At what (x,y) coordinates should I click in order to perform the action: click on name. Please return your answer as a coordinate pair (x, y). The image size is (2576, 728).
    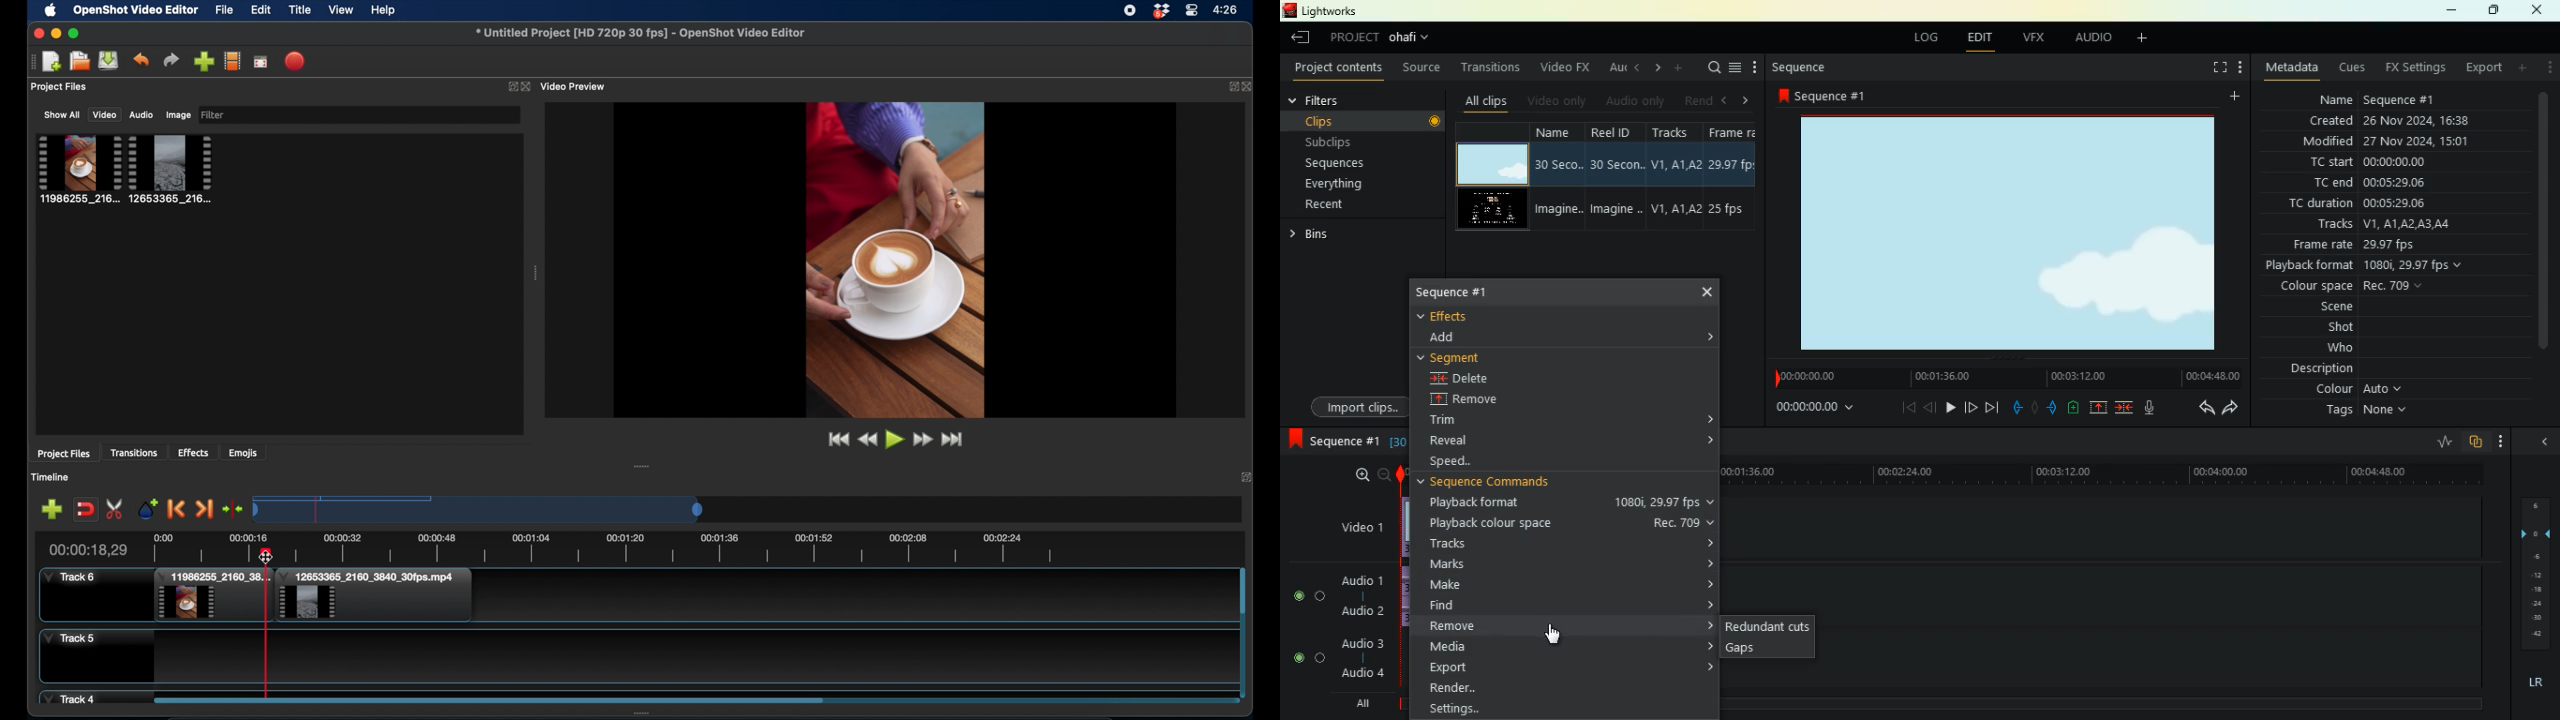
    Looking at the image, I should click on (1559, 177).